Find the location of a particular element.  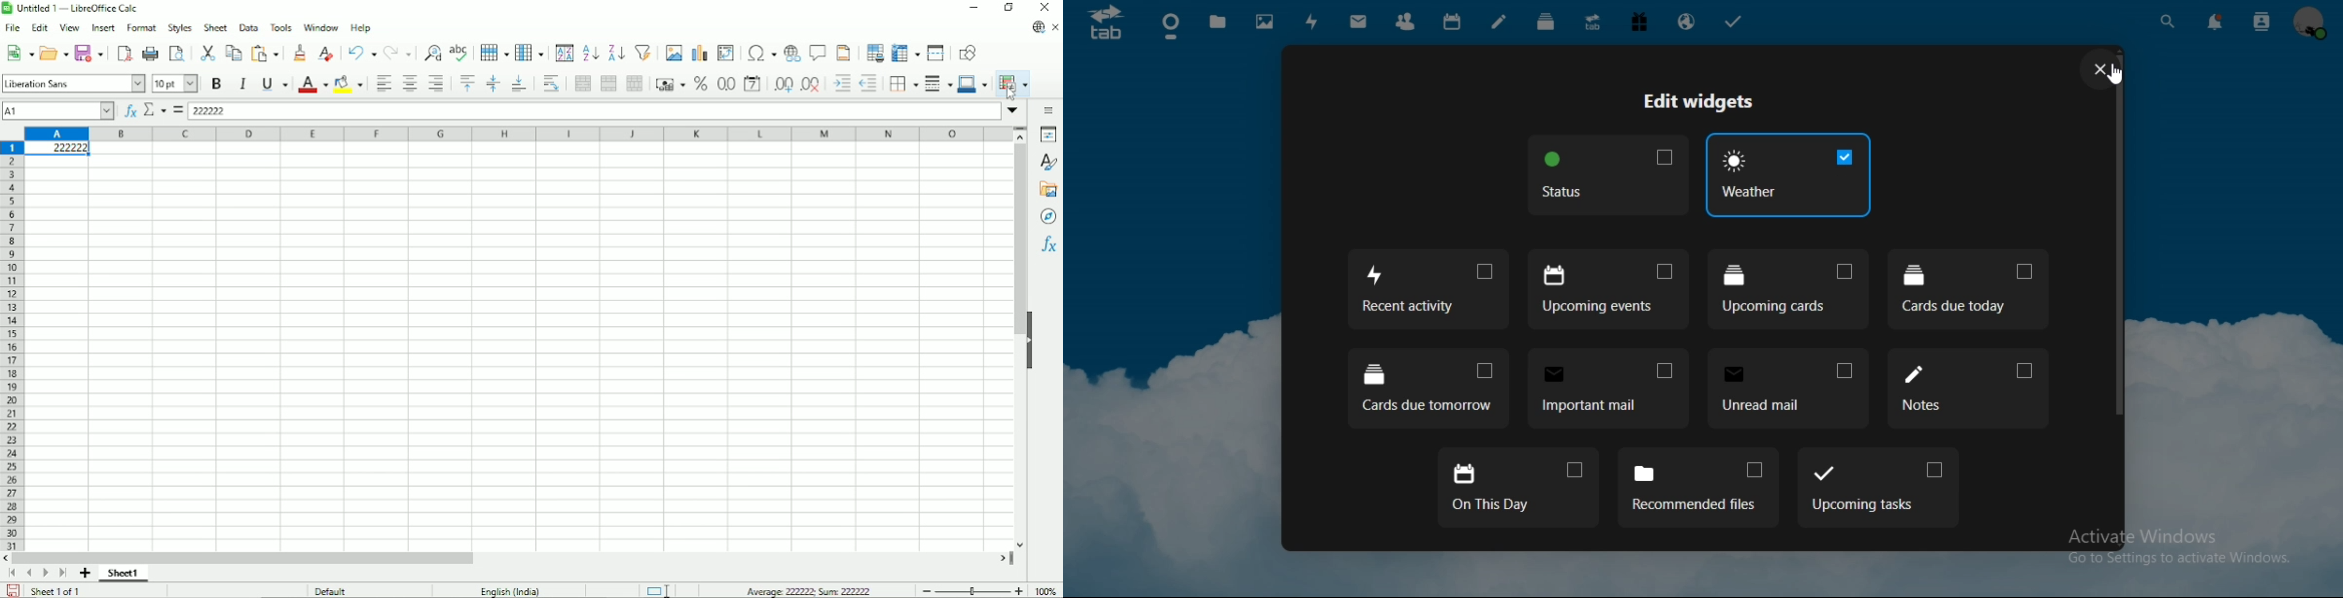

upcoming events is located at coordinates (1605, 288).